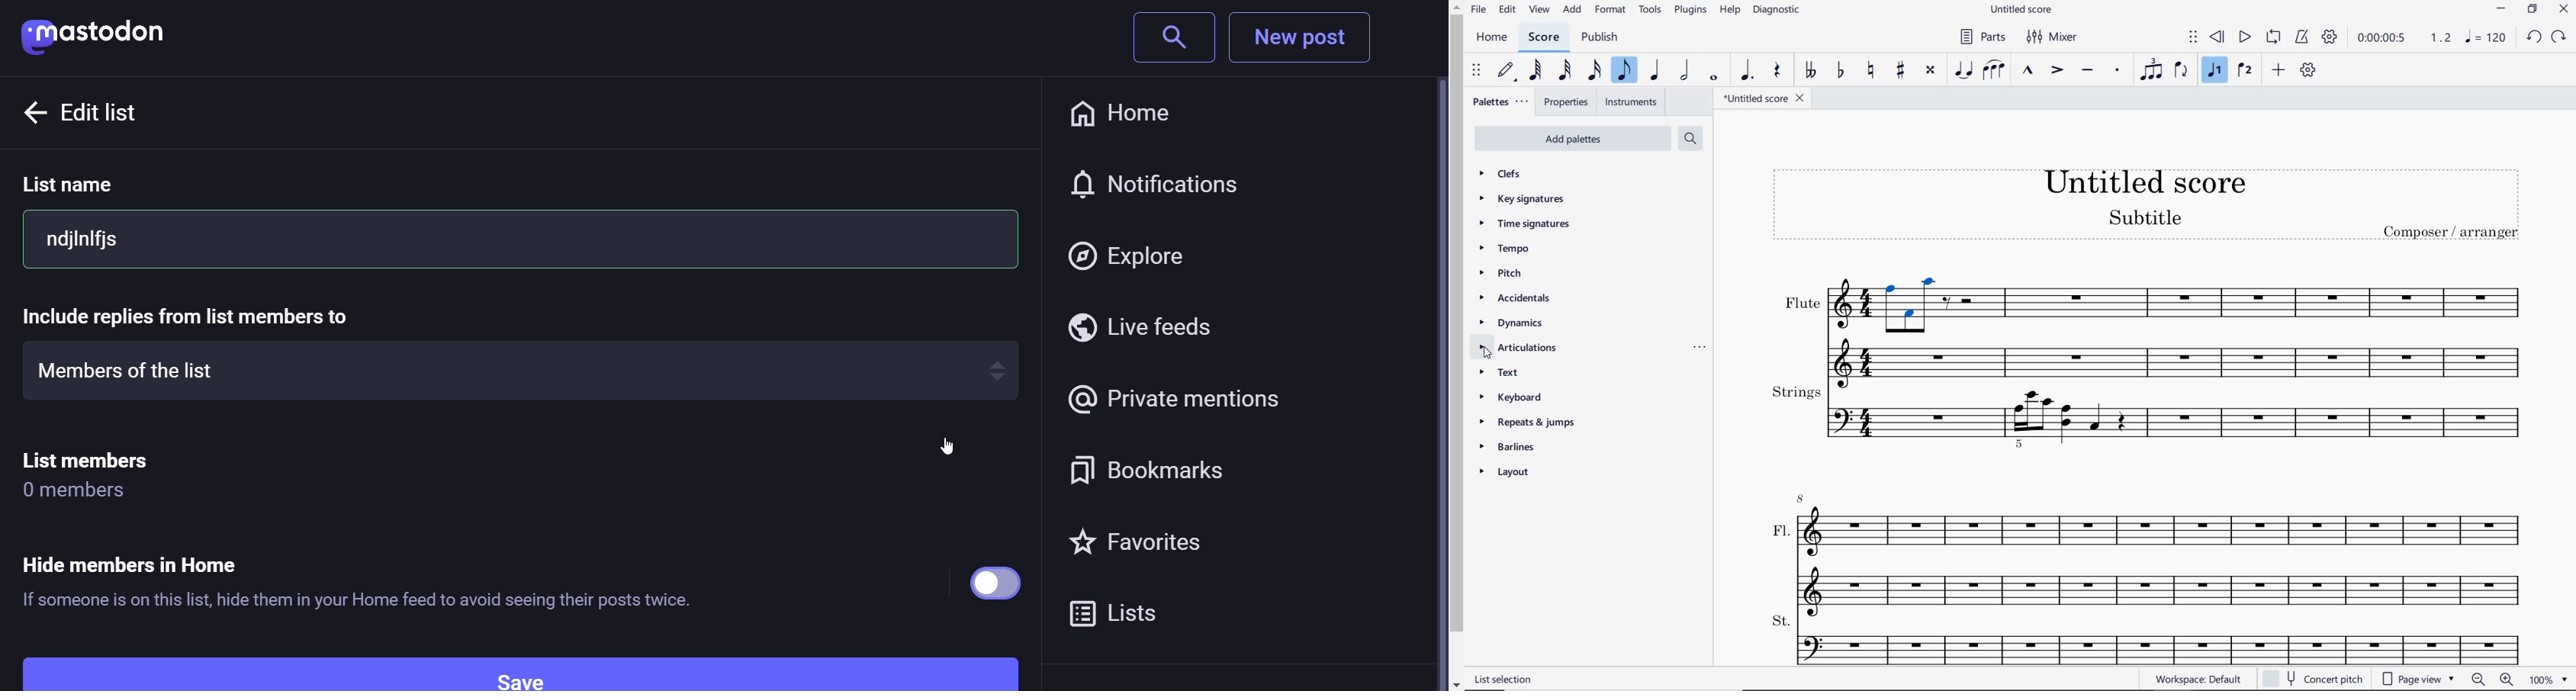  I want to click on mastodon, so click(105, 32).